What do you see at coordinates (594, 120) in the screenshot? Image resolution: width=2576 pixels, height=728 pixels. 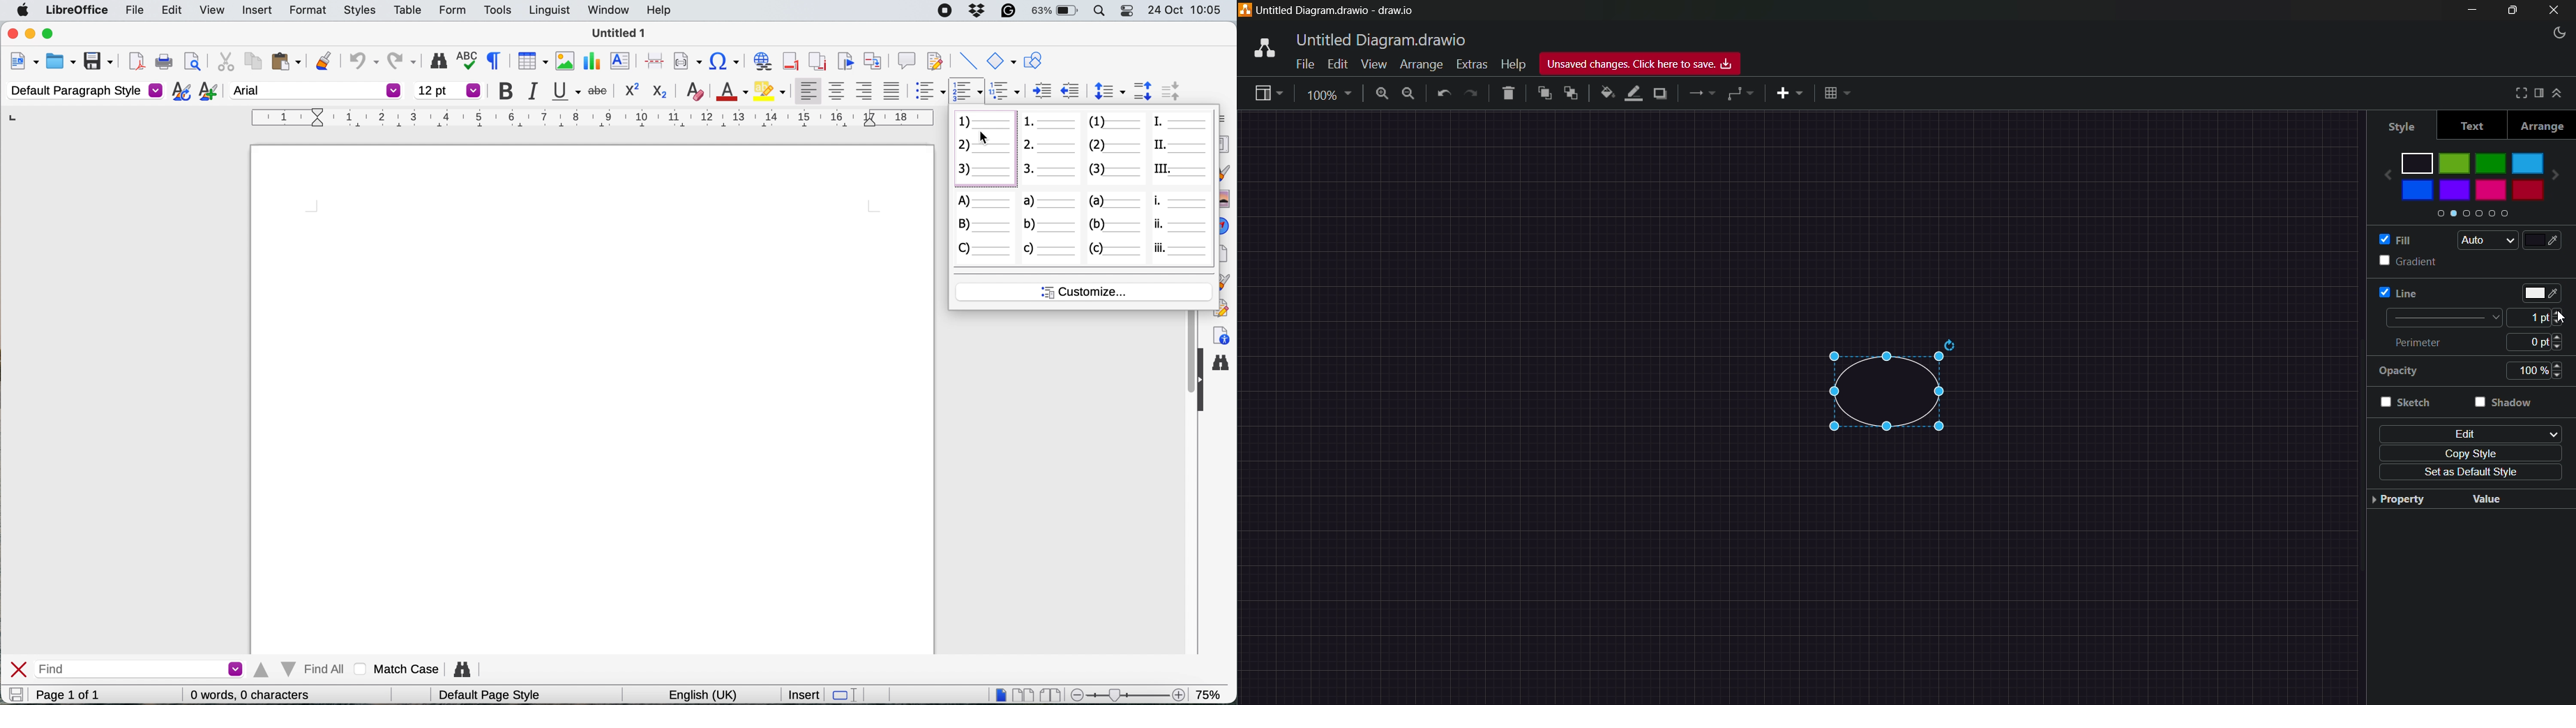 I see `horizontal scale` at bounding box center [594, 120].